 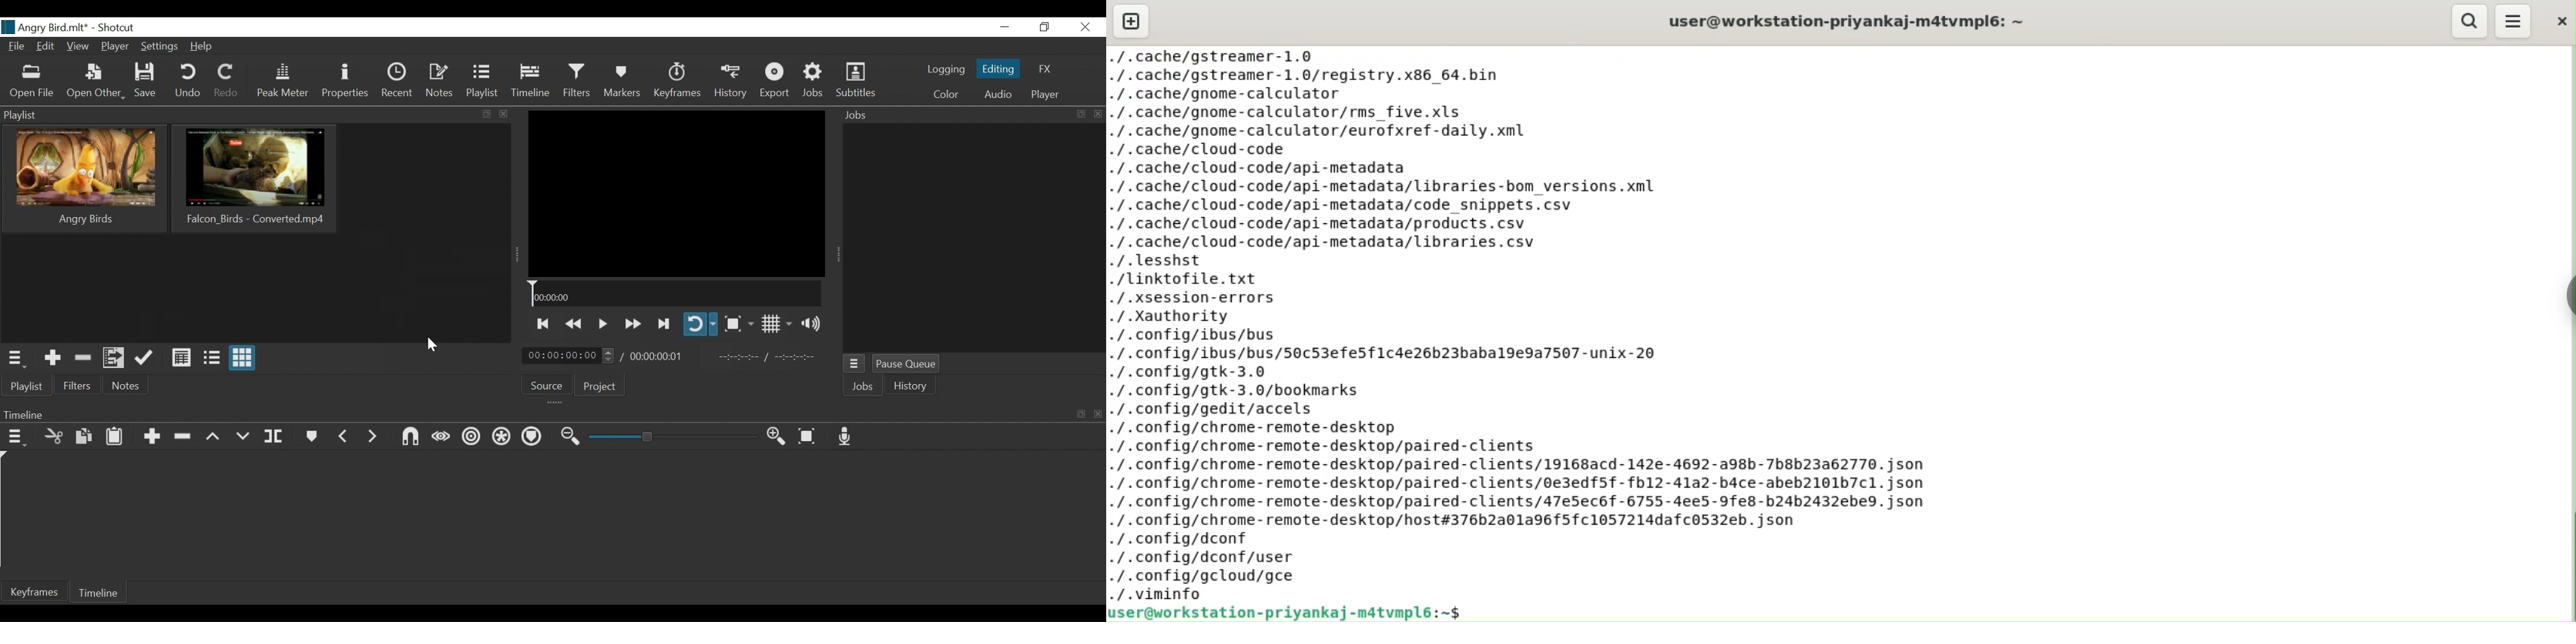 I want to click on Open Other, so click(x=97, y=82).